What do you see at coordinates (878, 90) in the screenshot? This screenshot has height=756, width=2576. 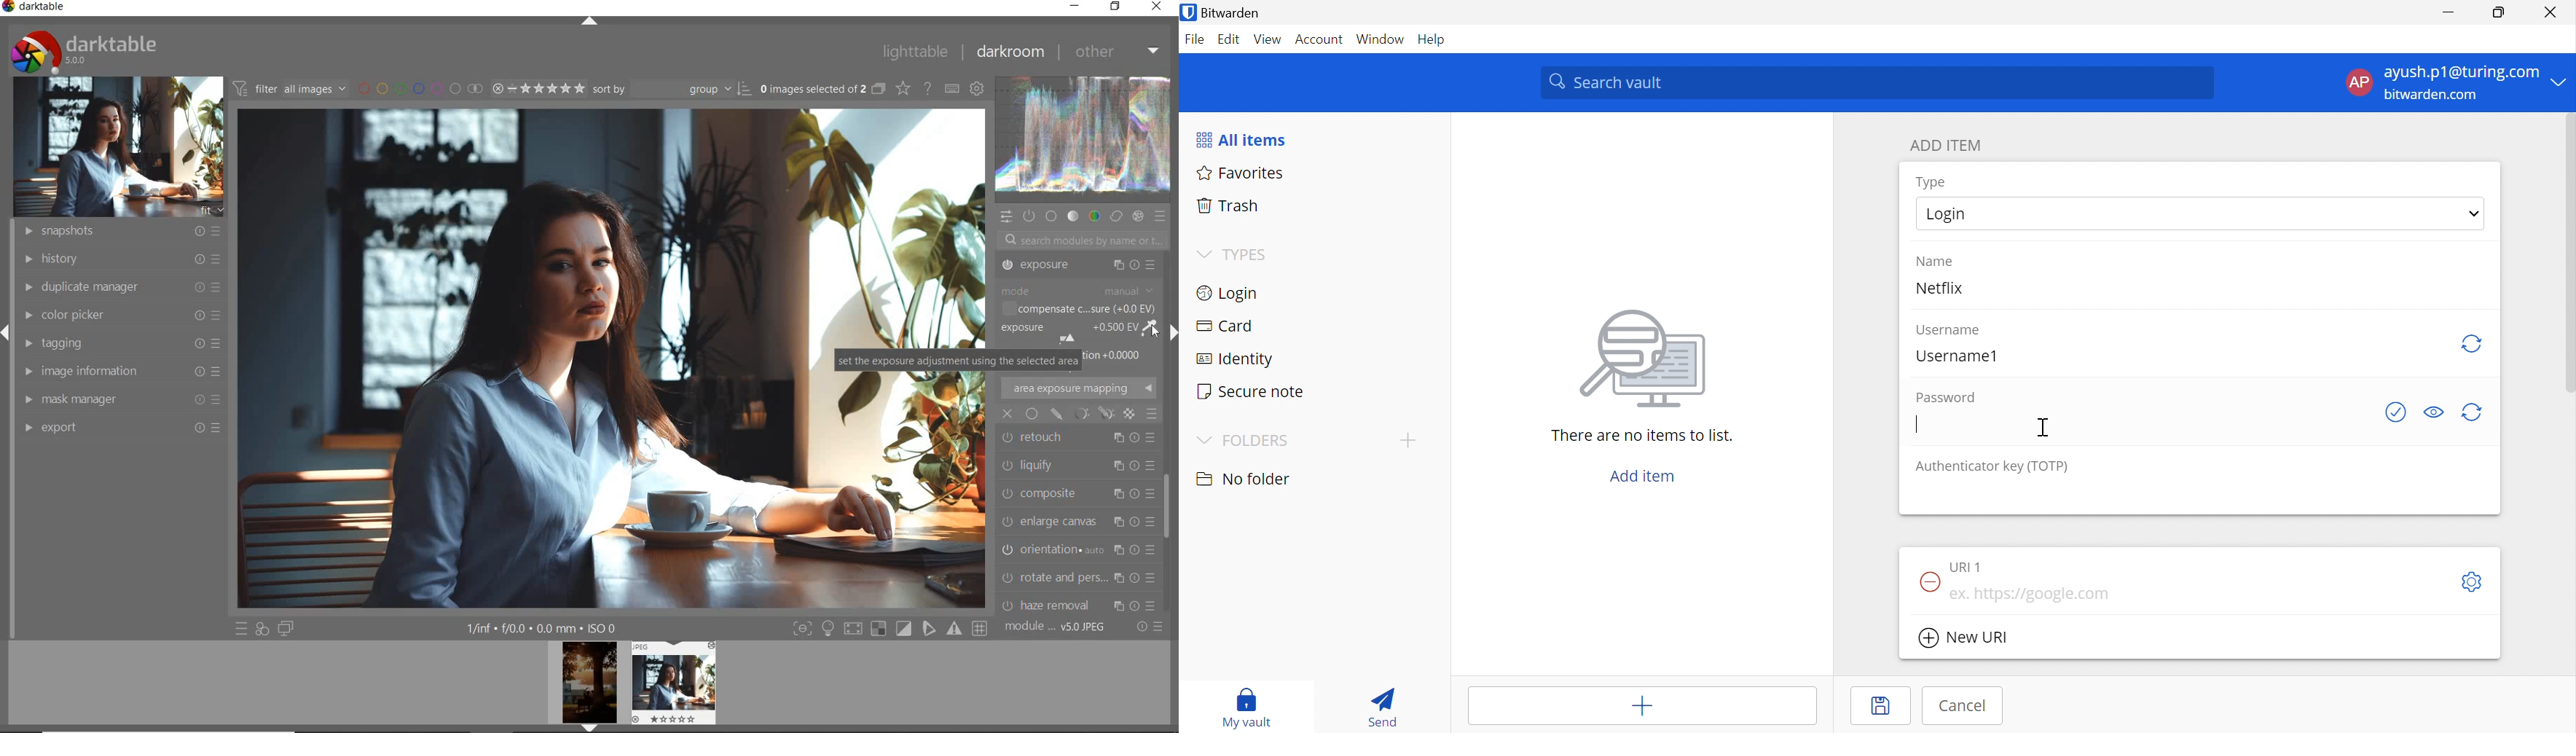 I see `COLLAPSE GROUPED IMAGE` at bounding box center [878, 90].